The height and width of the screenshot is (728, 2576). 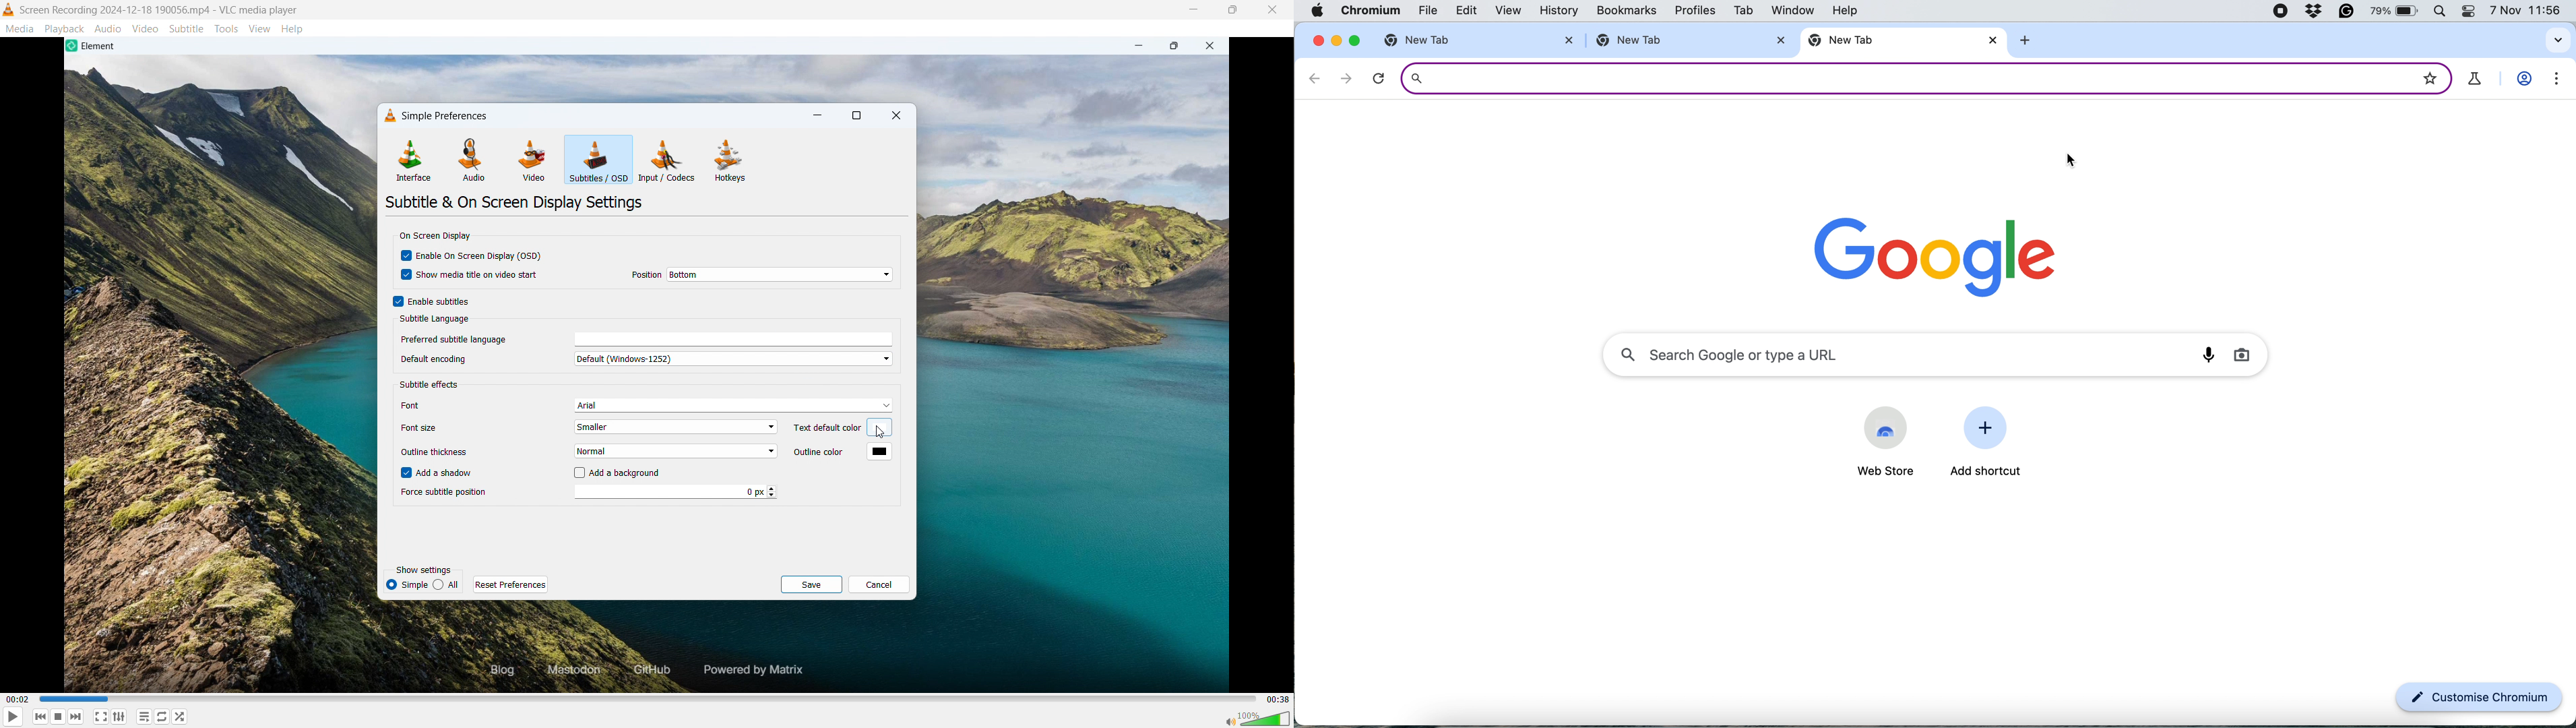 What do you see at coordinates (733, 405) in the screenshot?
I see `Select subtitle font ` at bounding box center [733, 405].